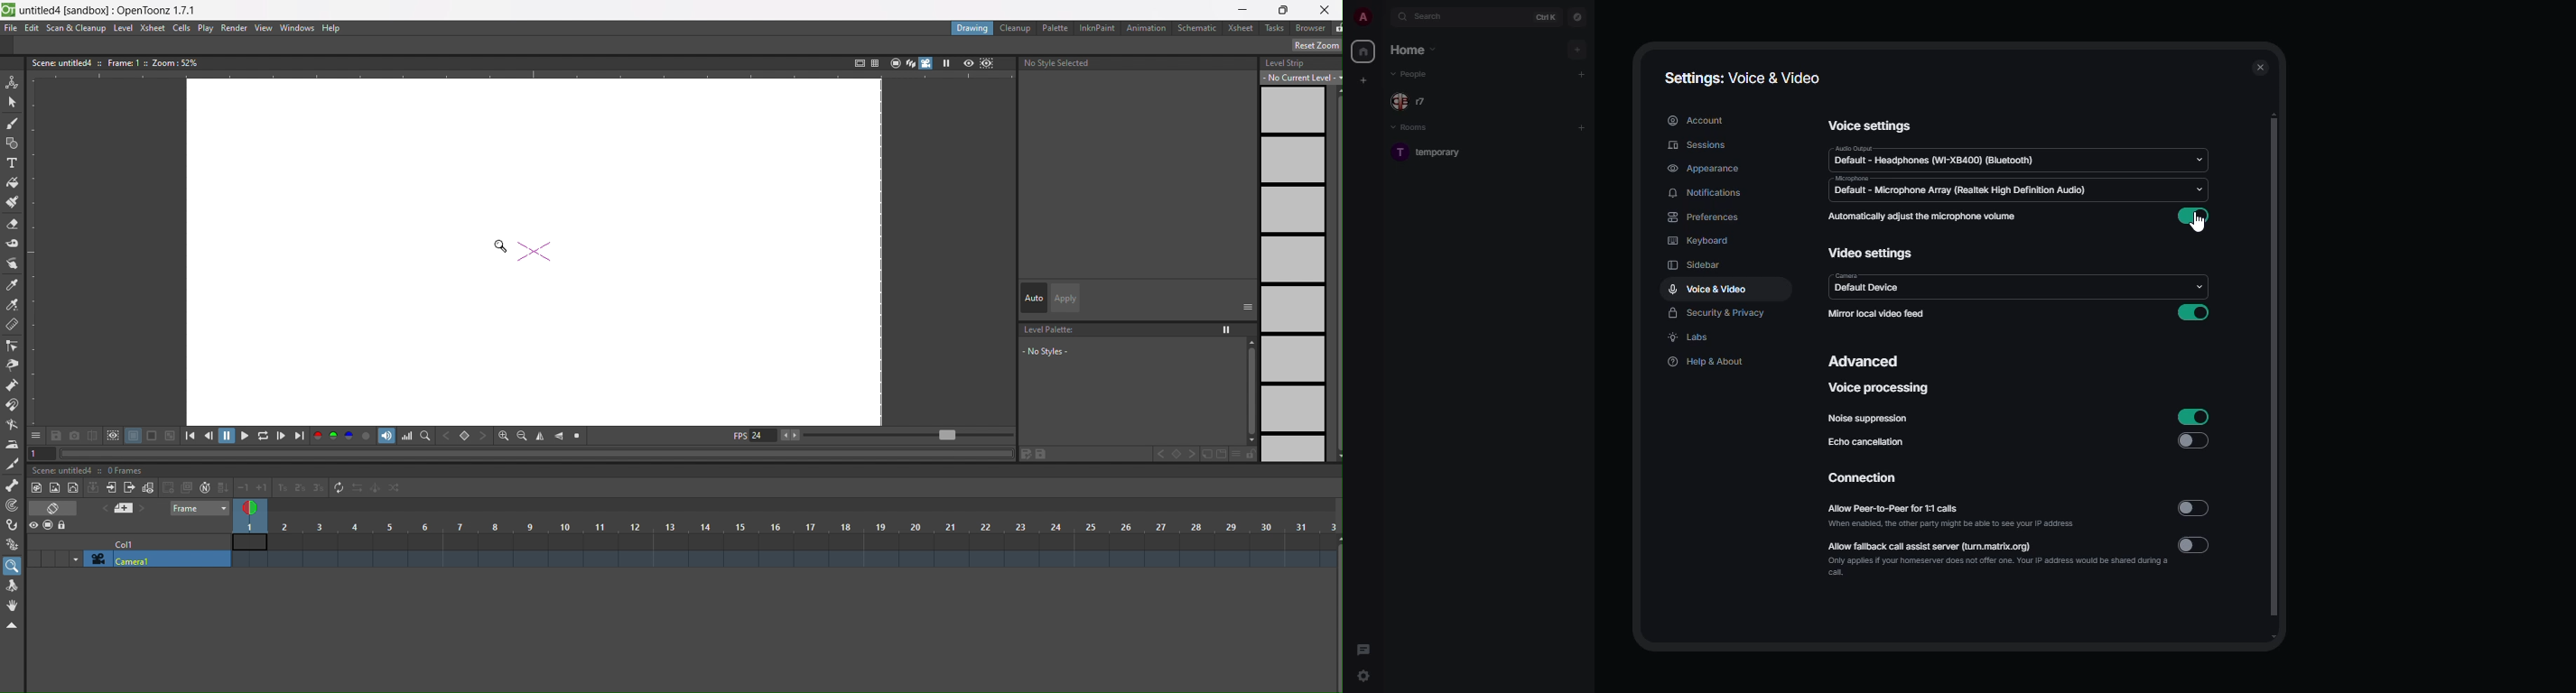 This screenshot has width=2576, height=700. I want to click on rooms, so click(1413, 129).